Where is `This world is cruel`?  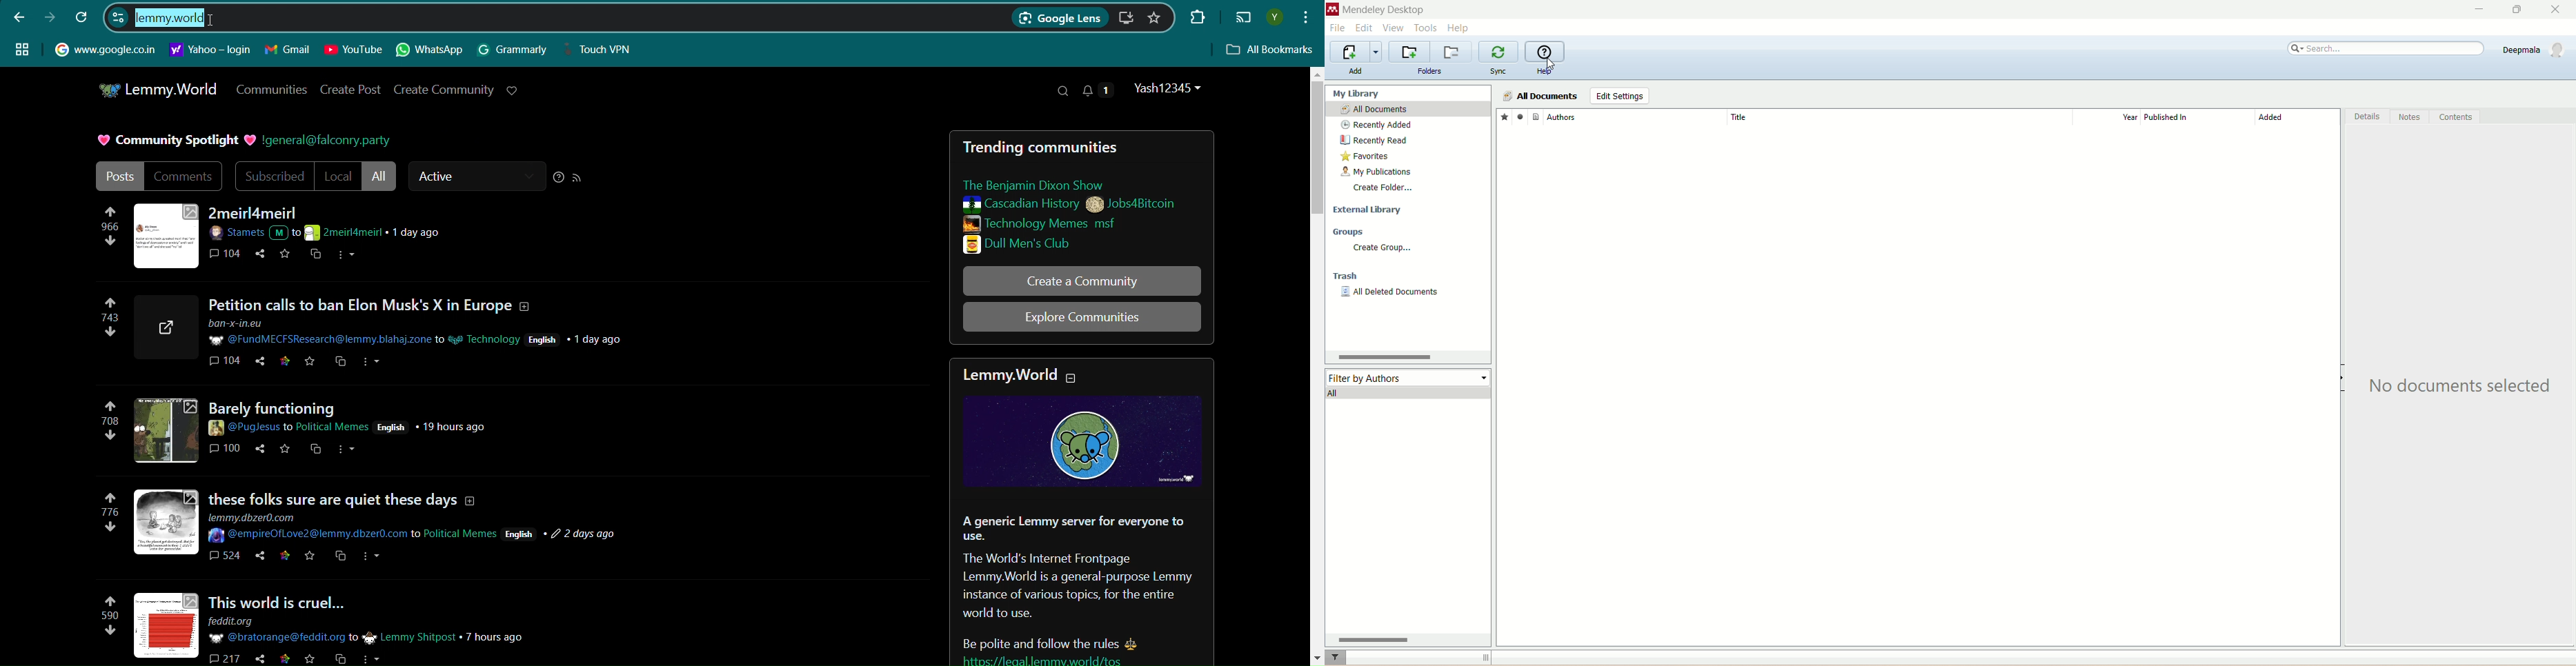
This world is cruel is located at coordinates (300, 600).